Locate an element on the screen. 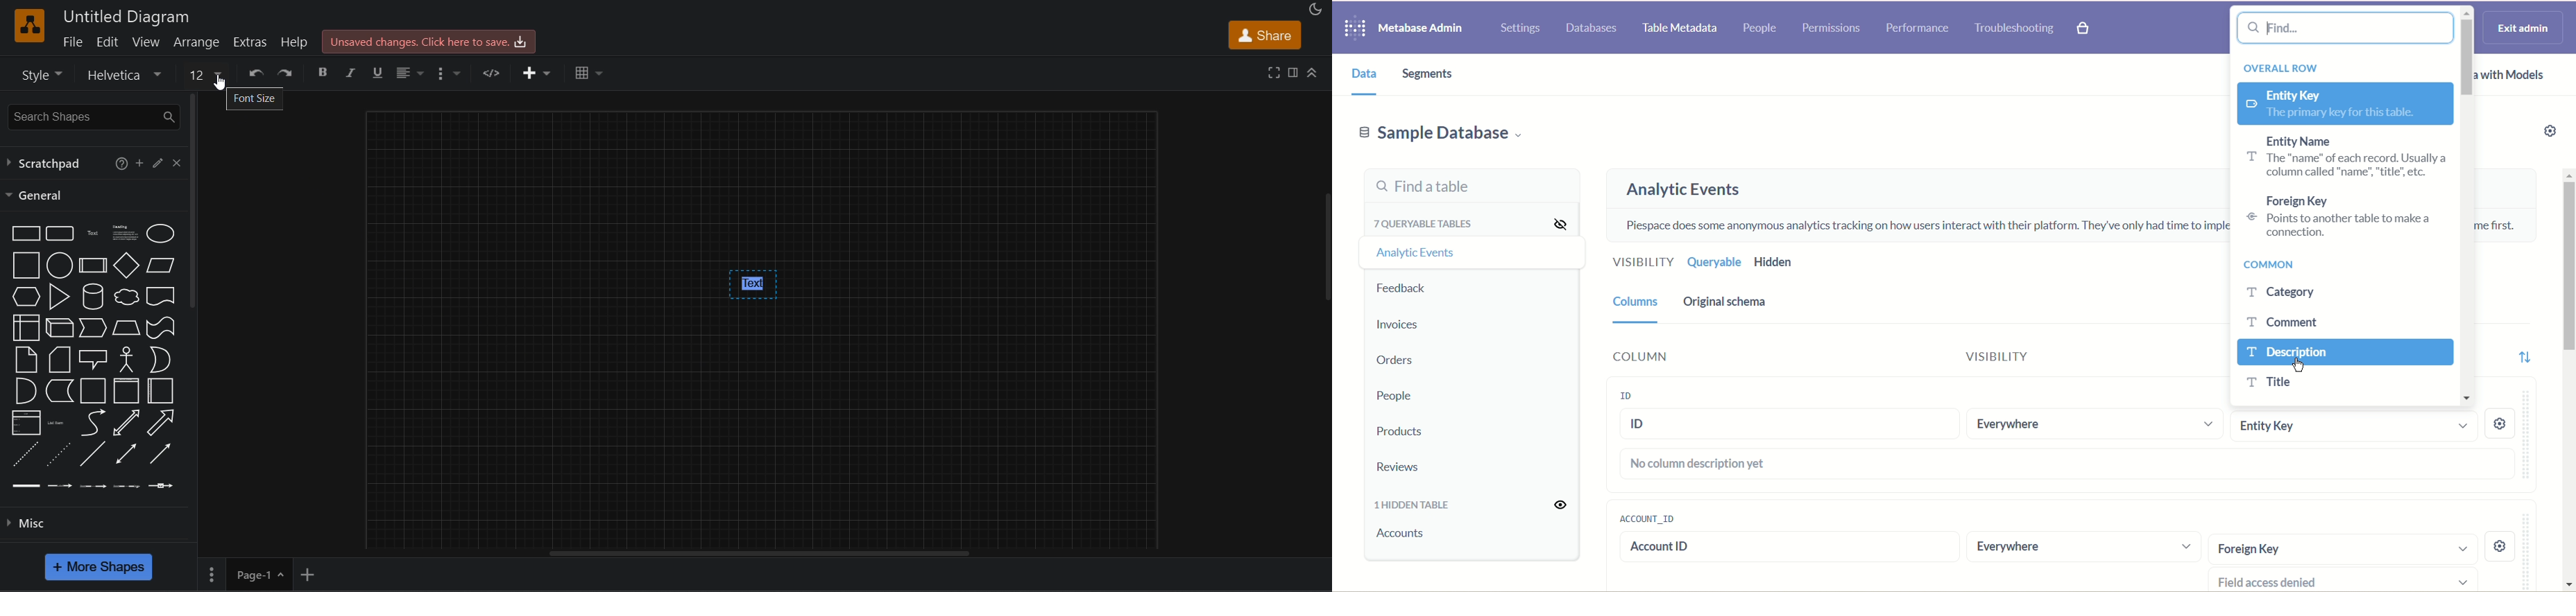  invoices is located at coordinates (1398, 324).